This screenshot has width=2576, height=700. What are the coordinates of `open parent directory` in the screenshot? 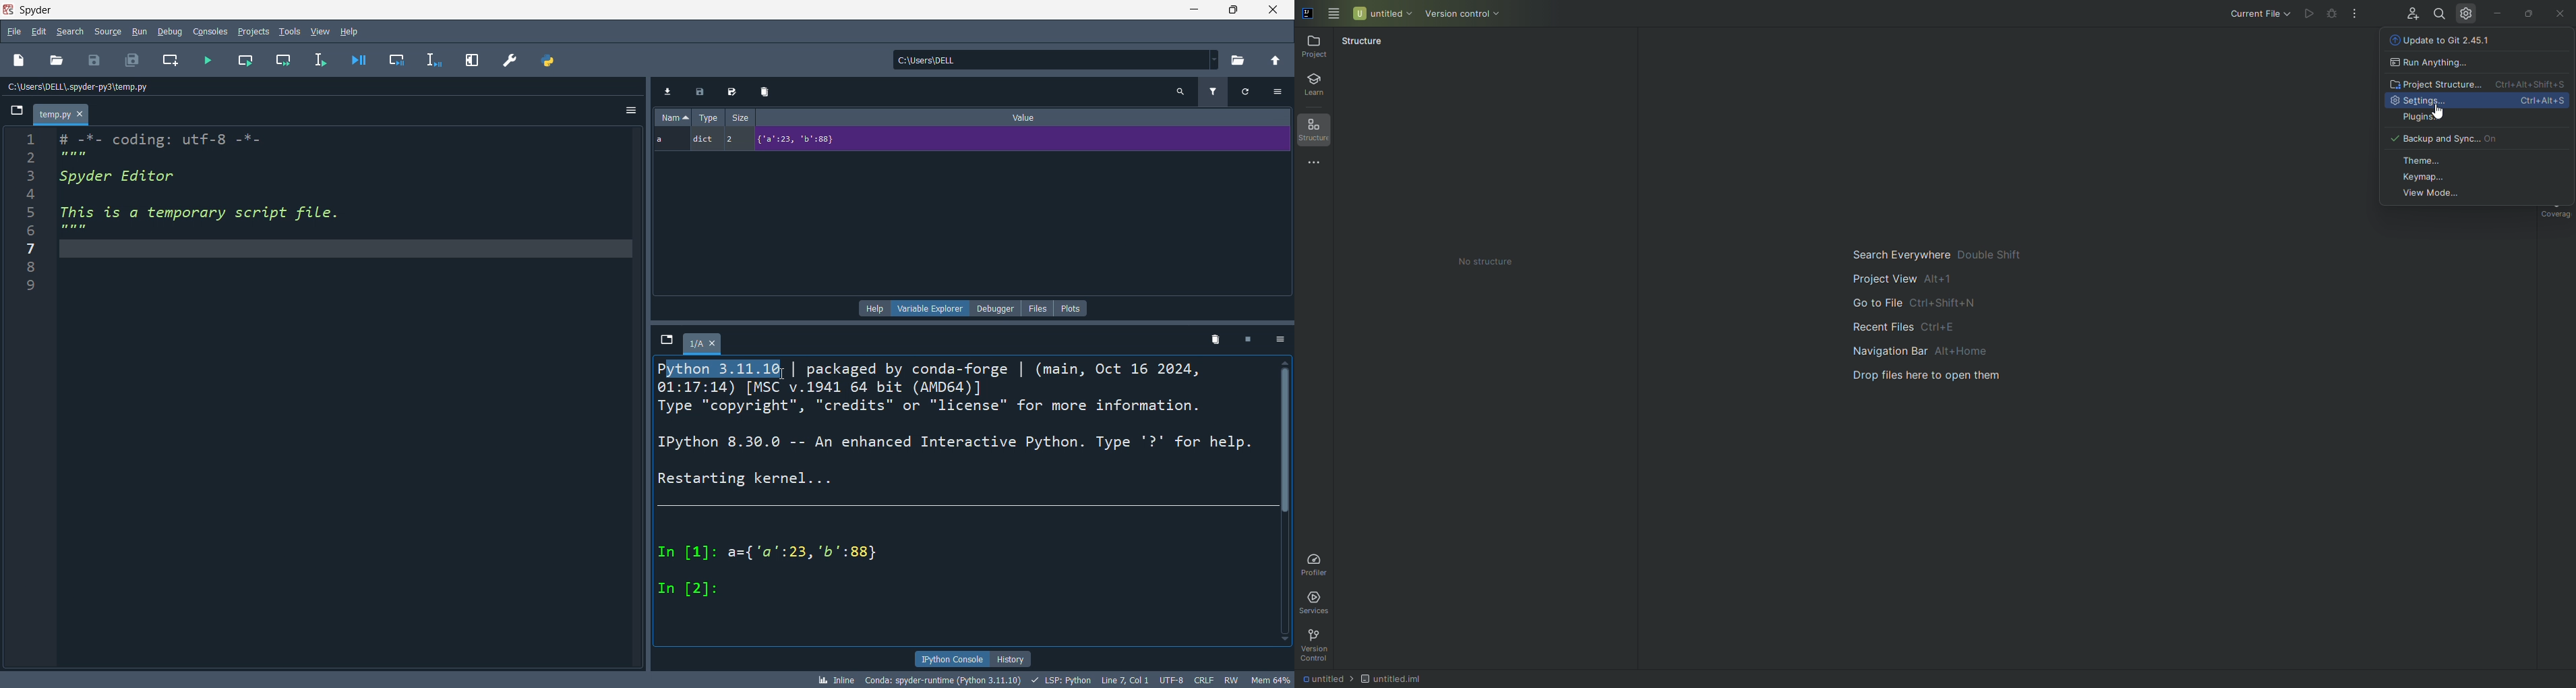 It's located at (1278, 61).